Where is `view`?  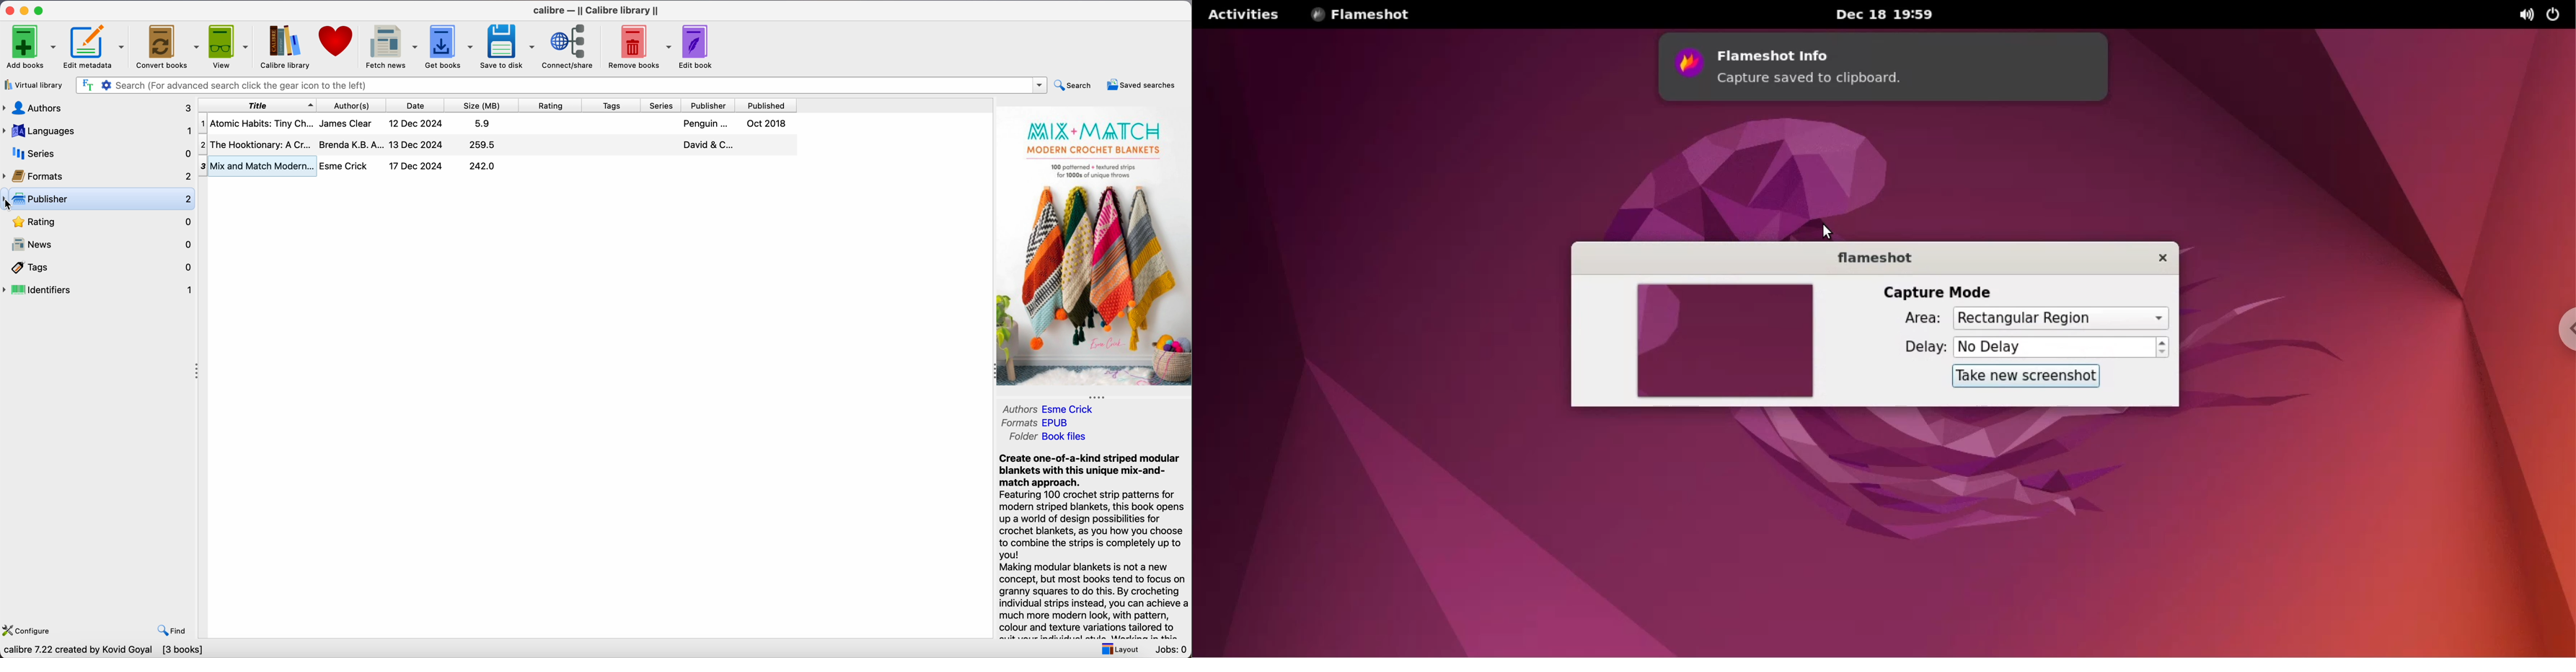 view is located at coordinates (230, 46).